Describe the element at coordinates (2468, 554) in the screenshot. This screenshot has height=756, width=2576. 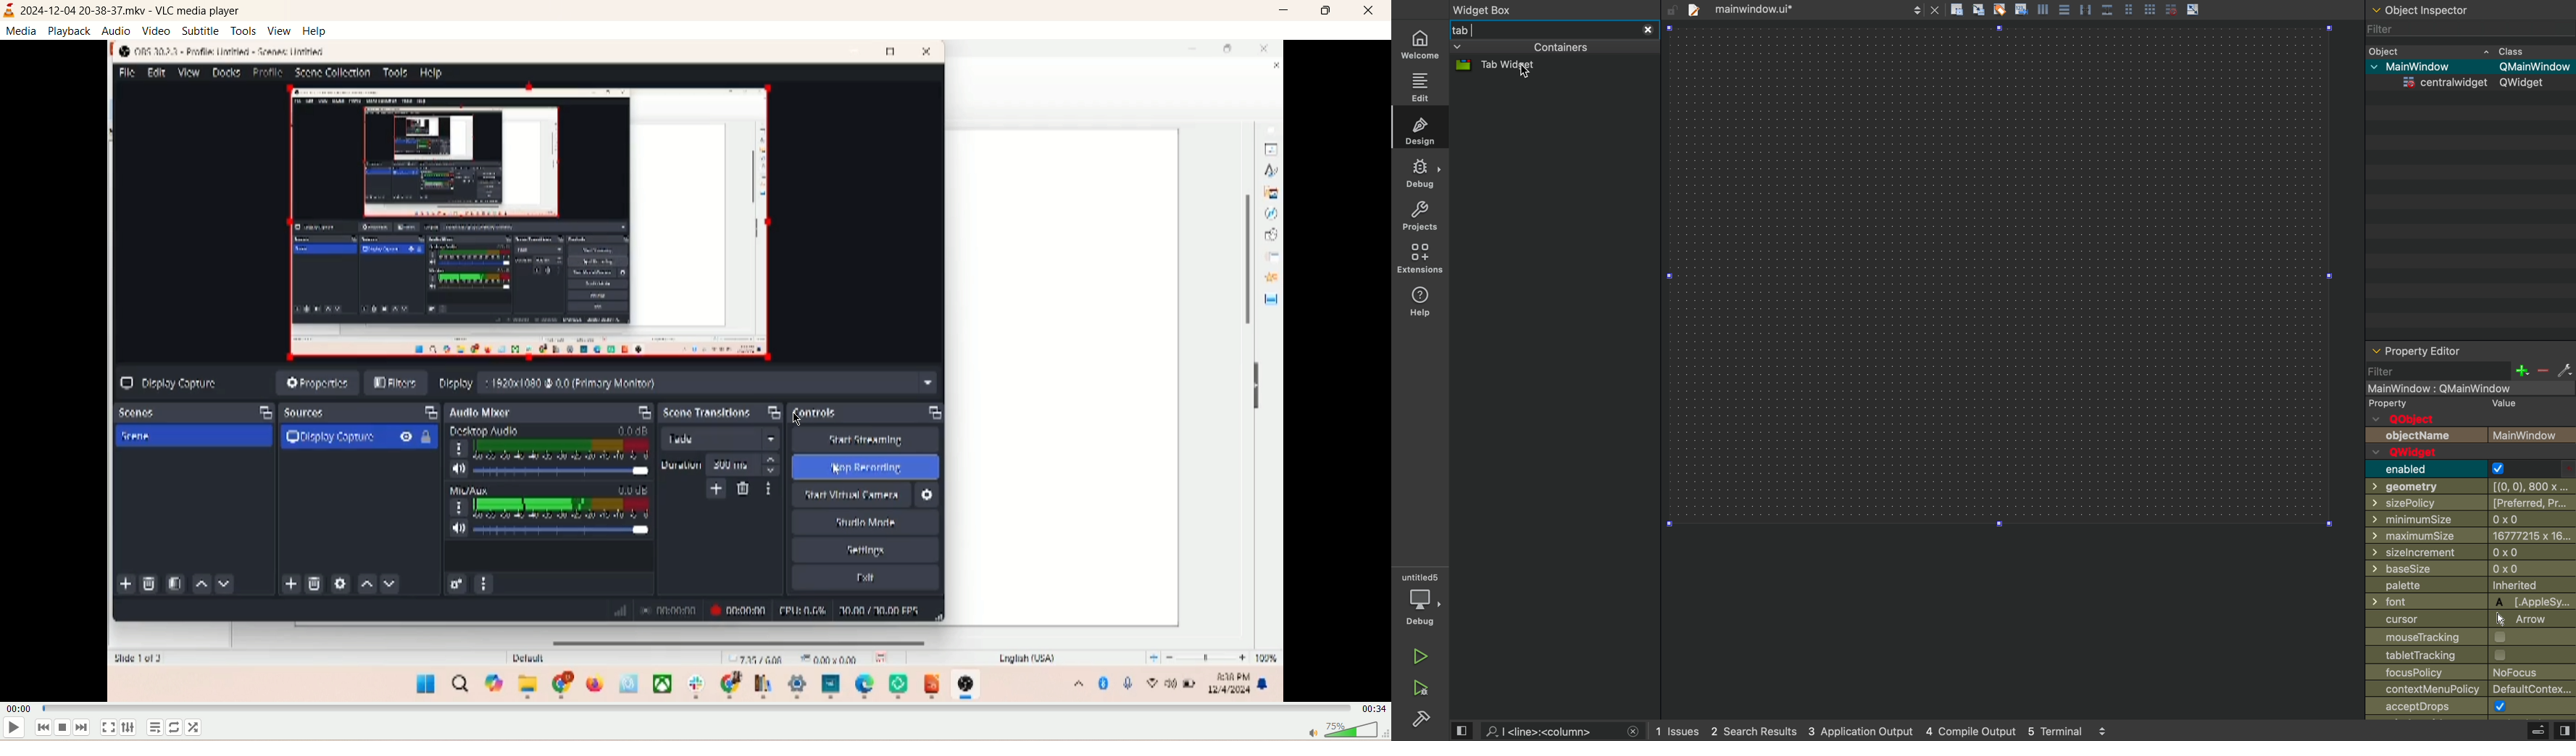
I see `` at that location.